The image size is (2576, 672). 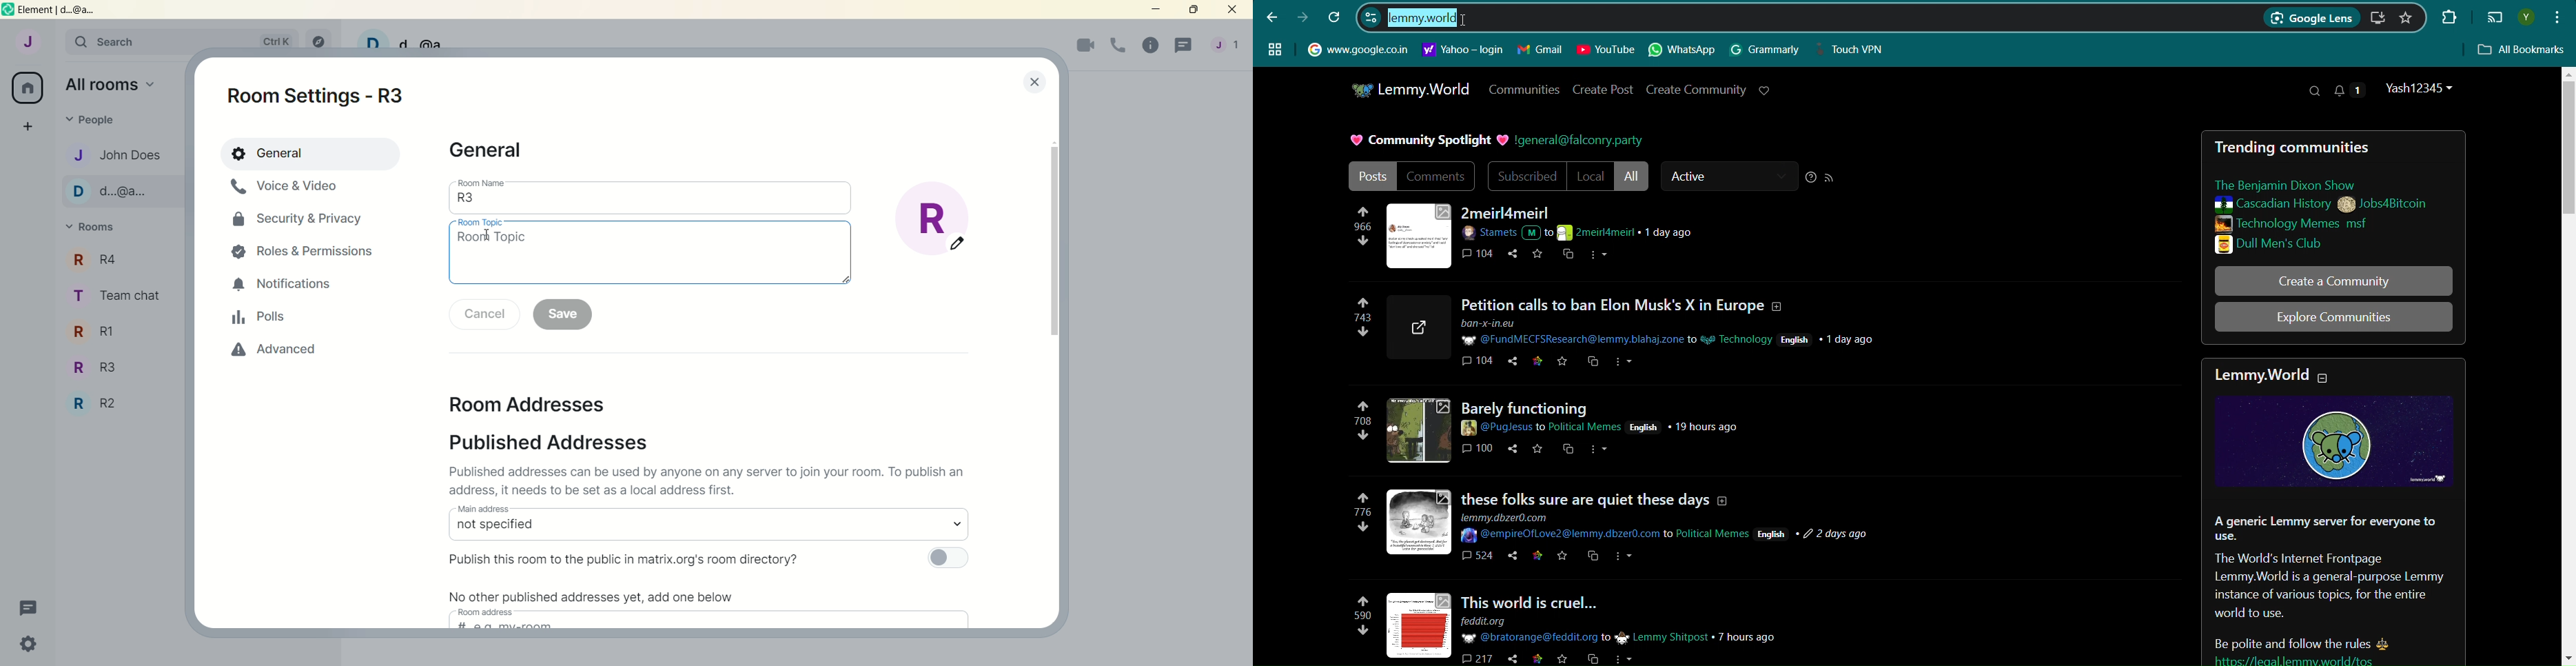 I want to click on image, so click(x=1421, y=627).